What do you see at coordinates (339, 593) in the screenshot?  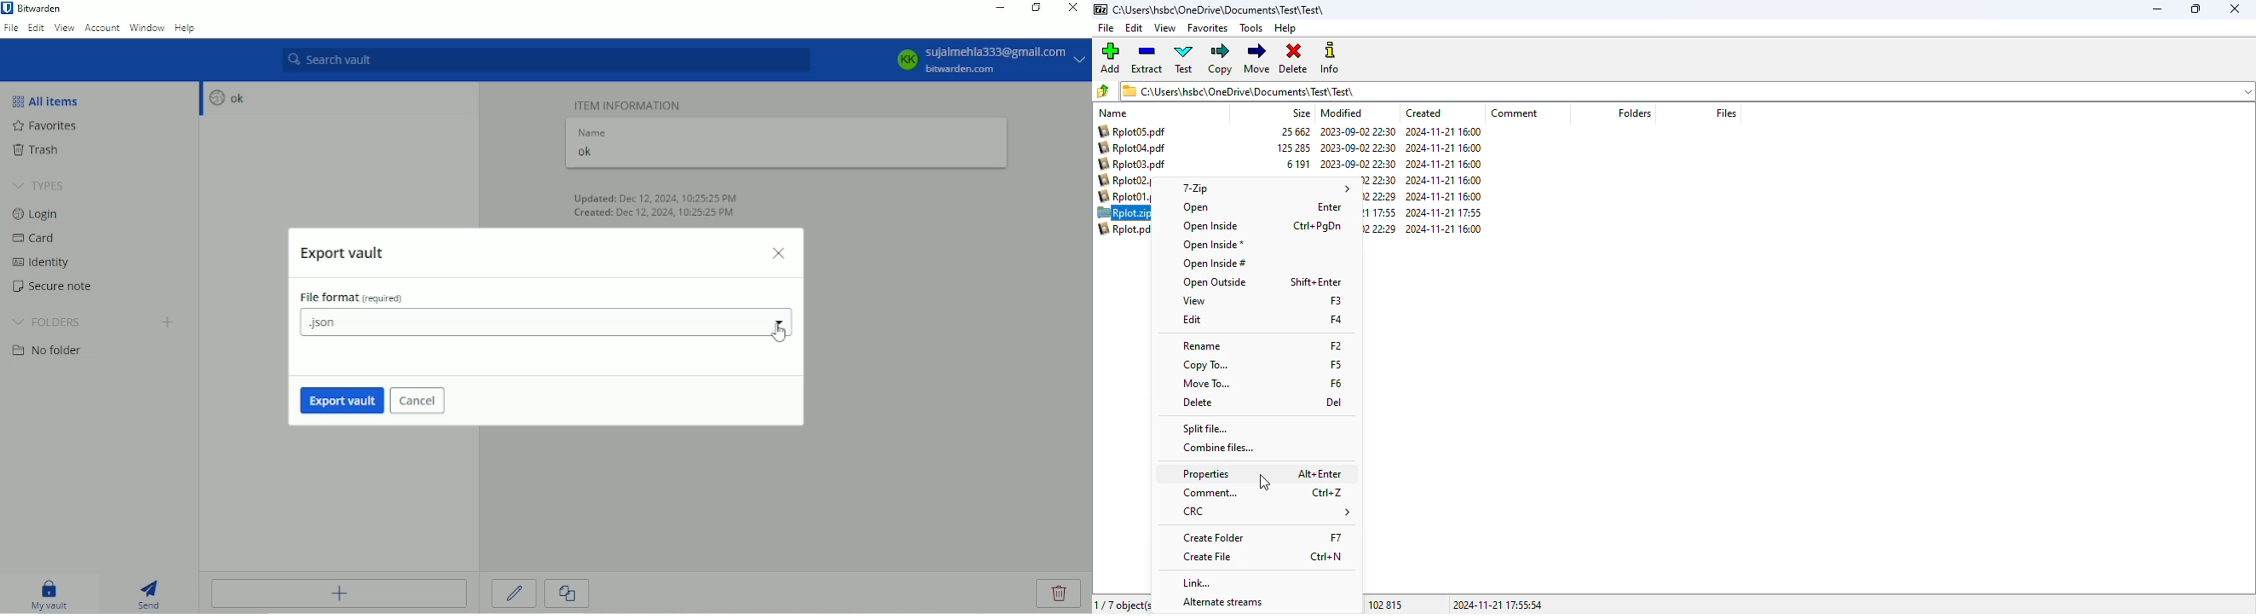 I see `Add item` at bounding box center [339, 593].